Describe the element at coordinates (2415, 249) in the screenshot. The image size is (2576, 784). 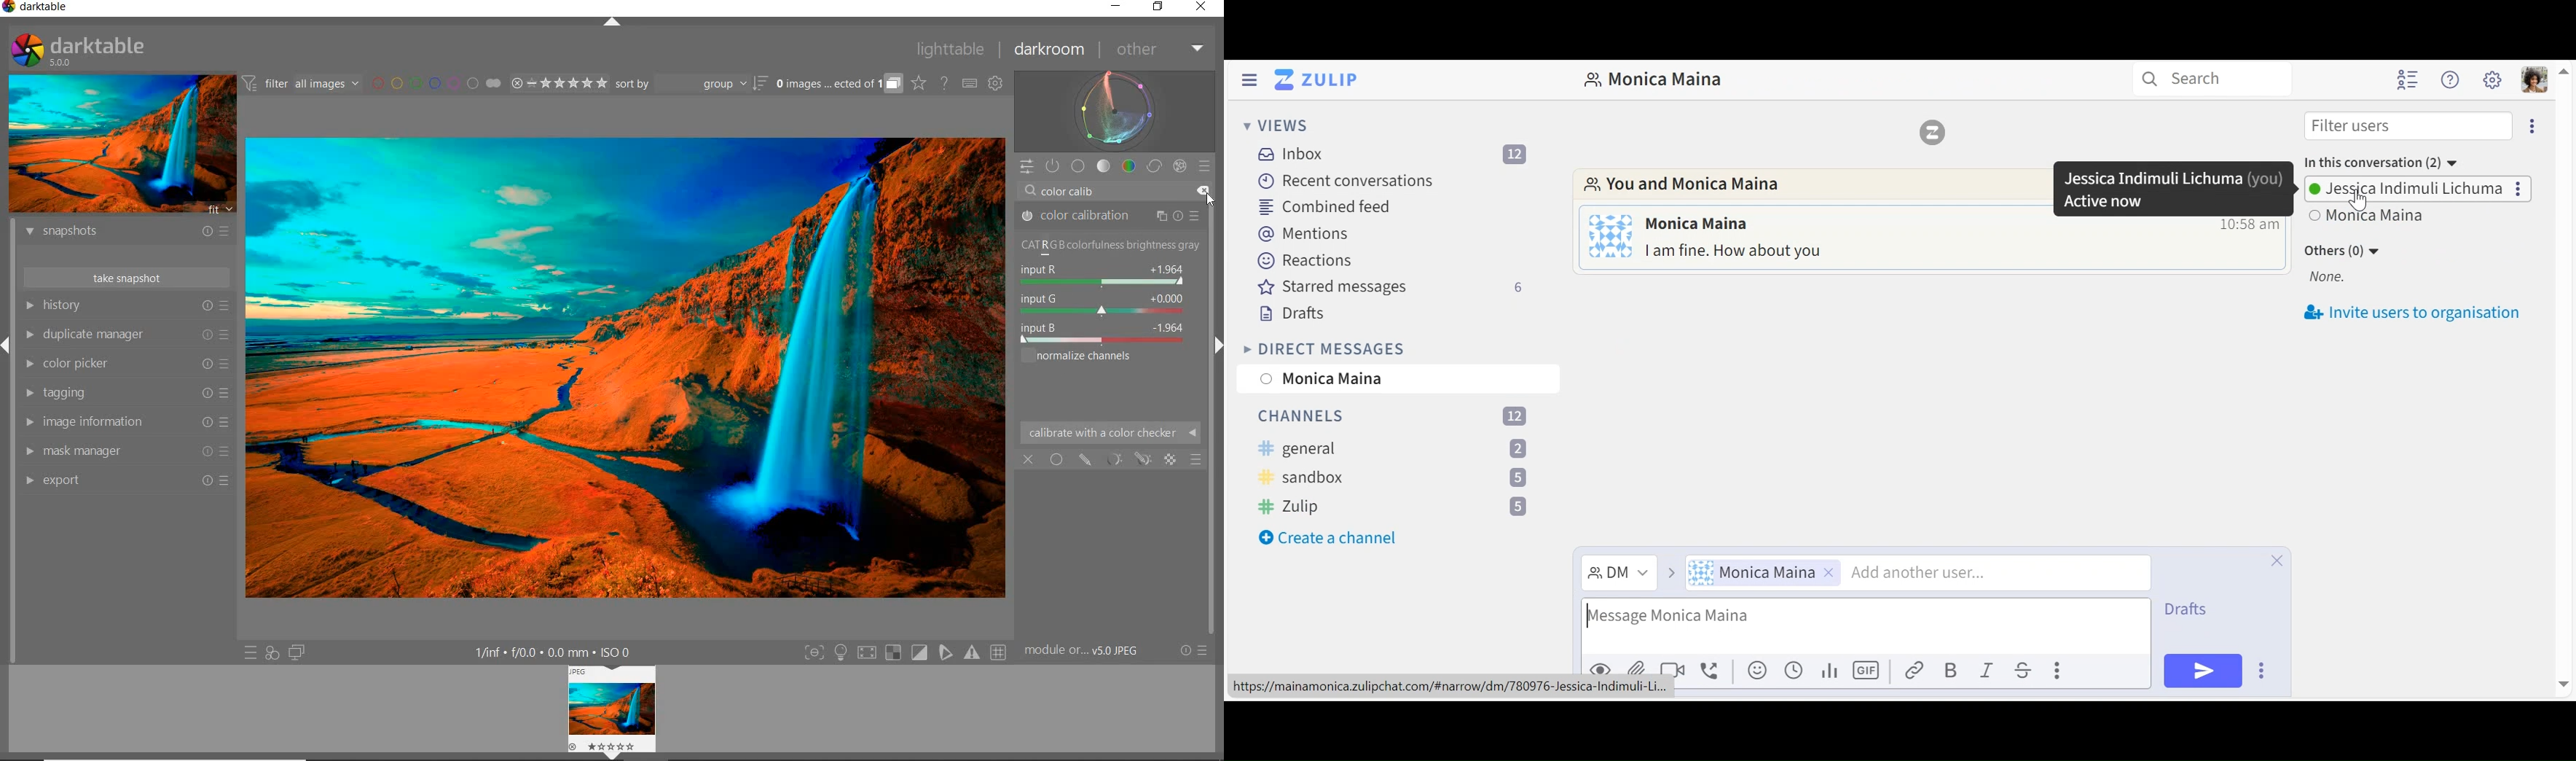
I see `Invite users to oragnisation` at that location.